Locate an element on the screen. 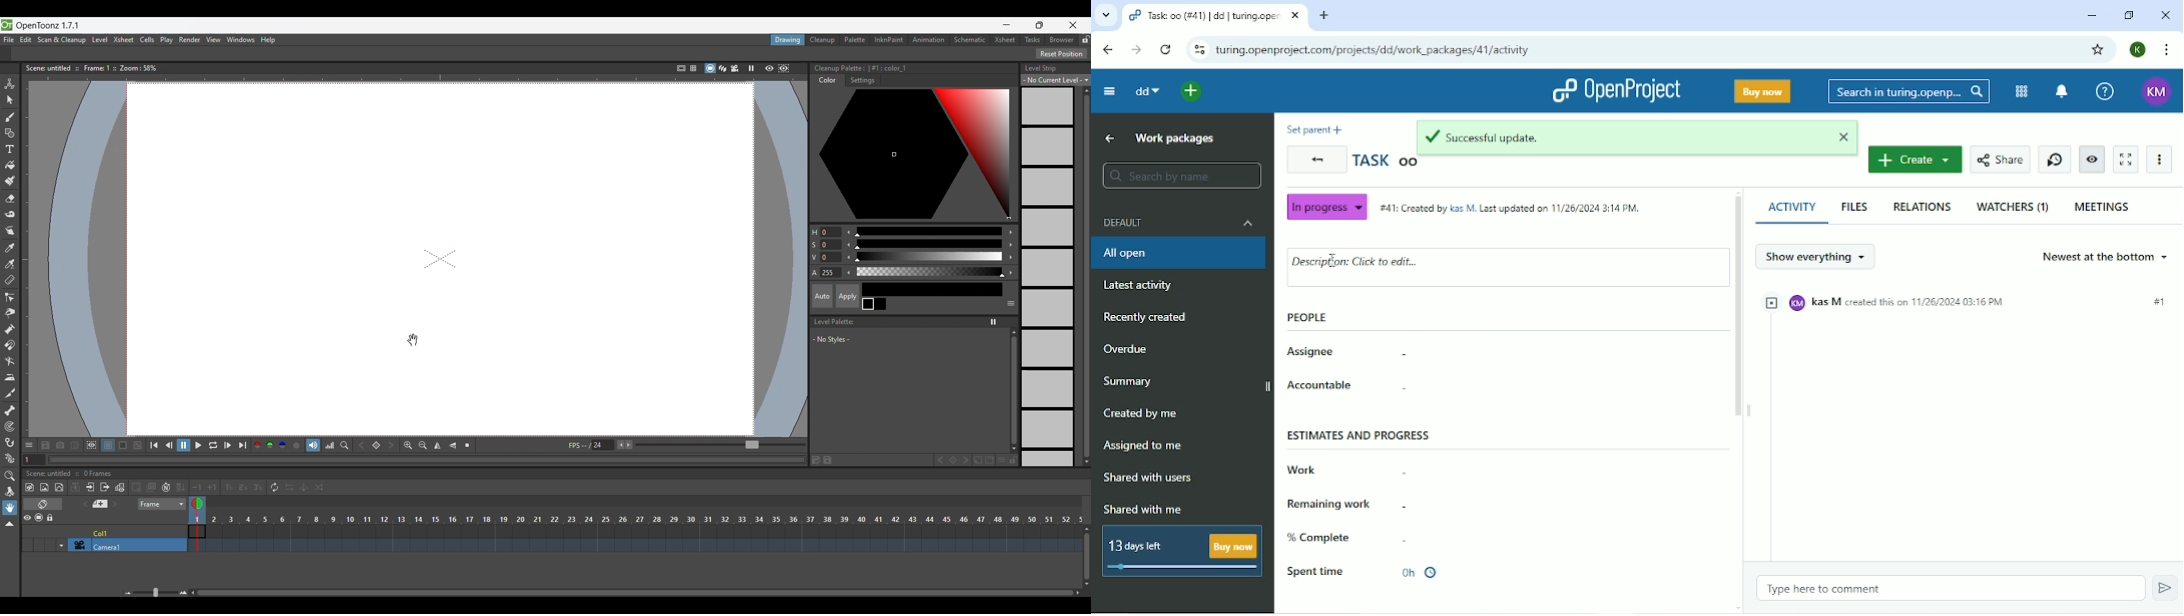 Image resolution: width=2184 pixels, height=616 pixels. Blue channel is located at coordinates (283, 443).